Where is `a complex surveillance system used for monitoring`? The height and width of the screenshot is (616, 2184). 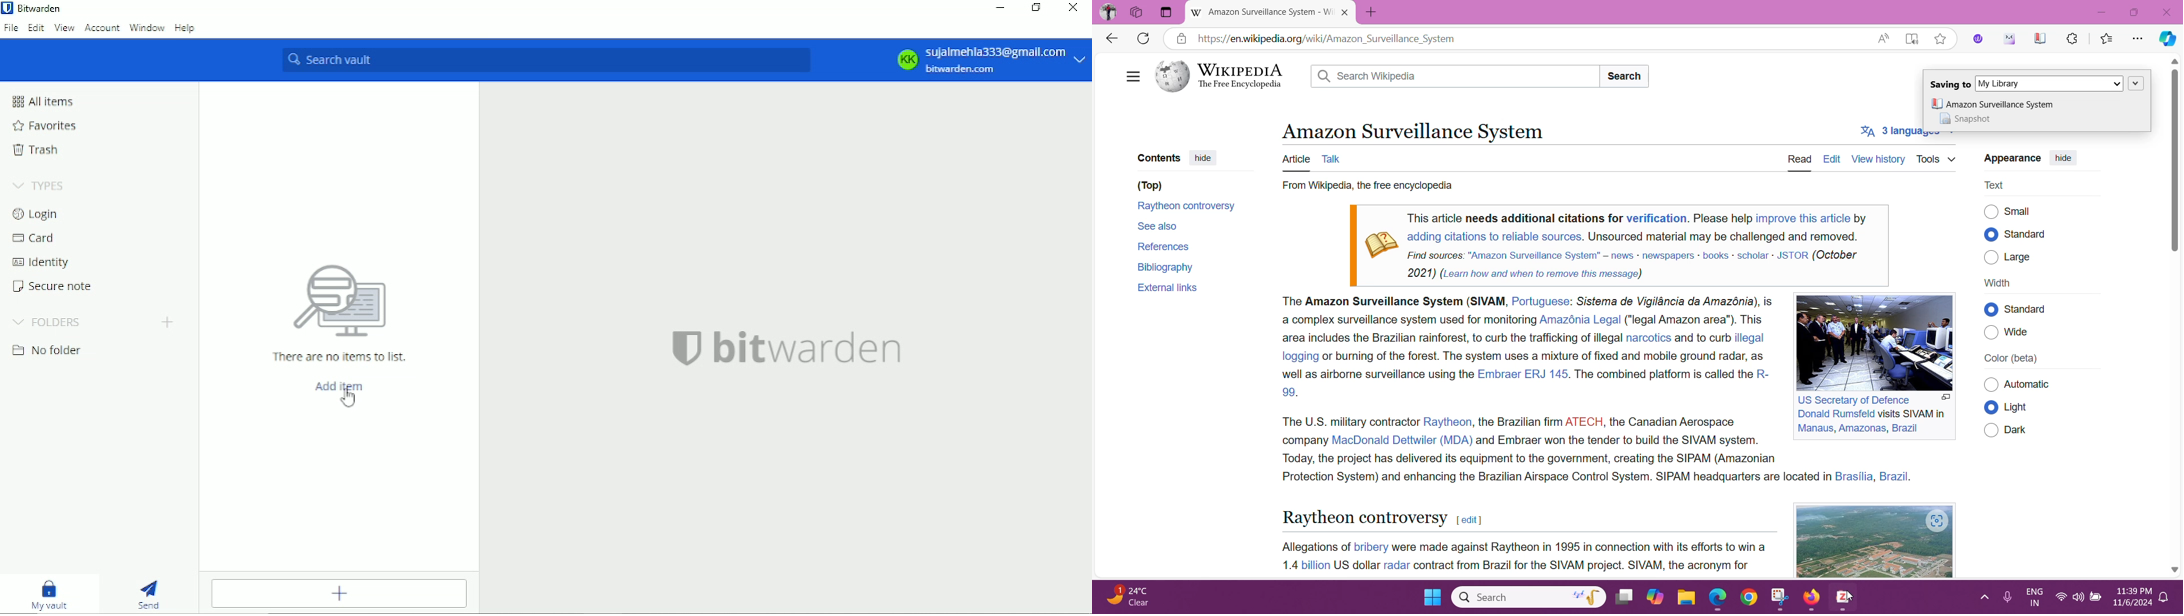
a complex surveillance system used for monitoring is located at coordinates (1406, 320).